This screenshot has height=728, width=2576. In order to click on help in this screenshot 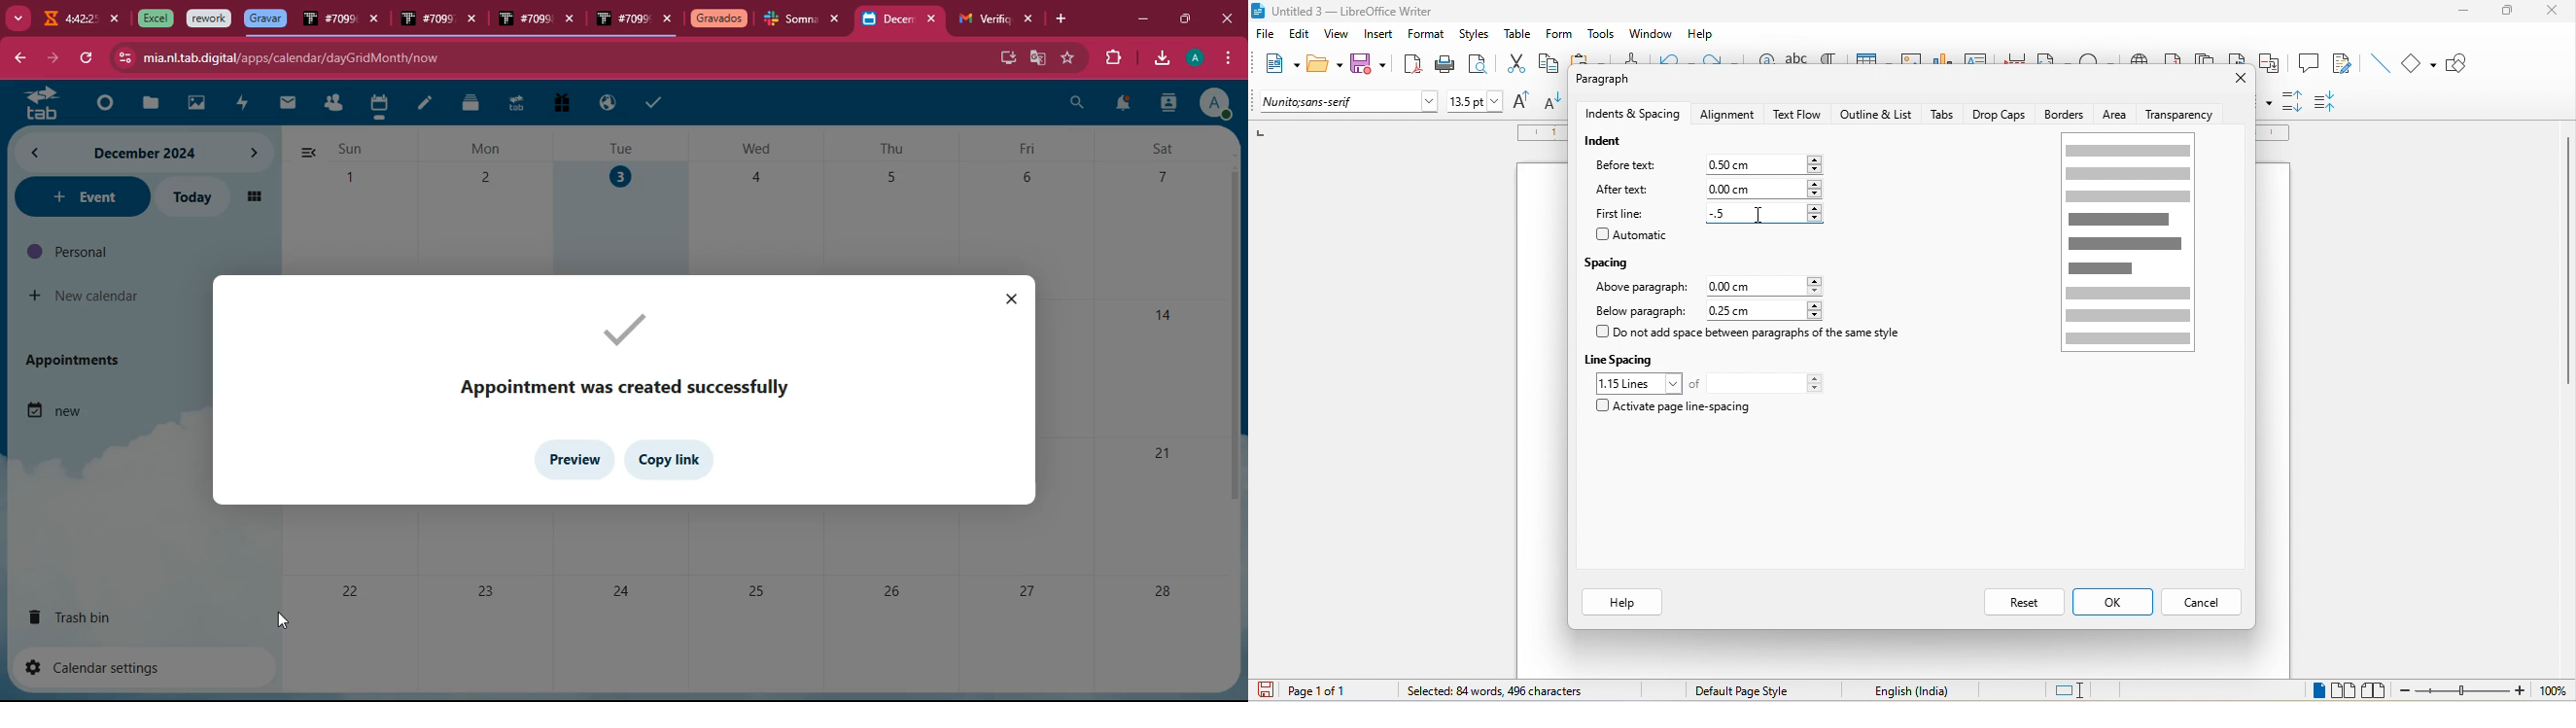, I will do `click(1699, 33)`.